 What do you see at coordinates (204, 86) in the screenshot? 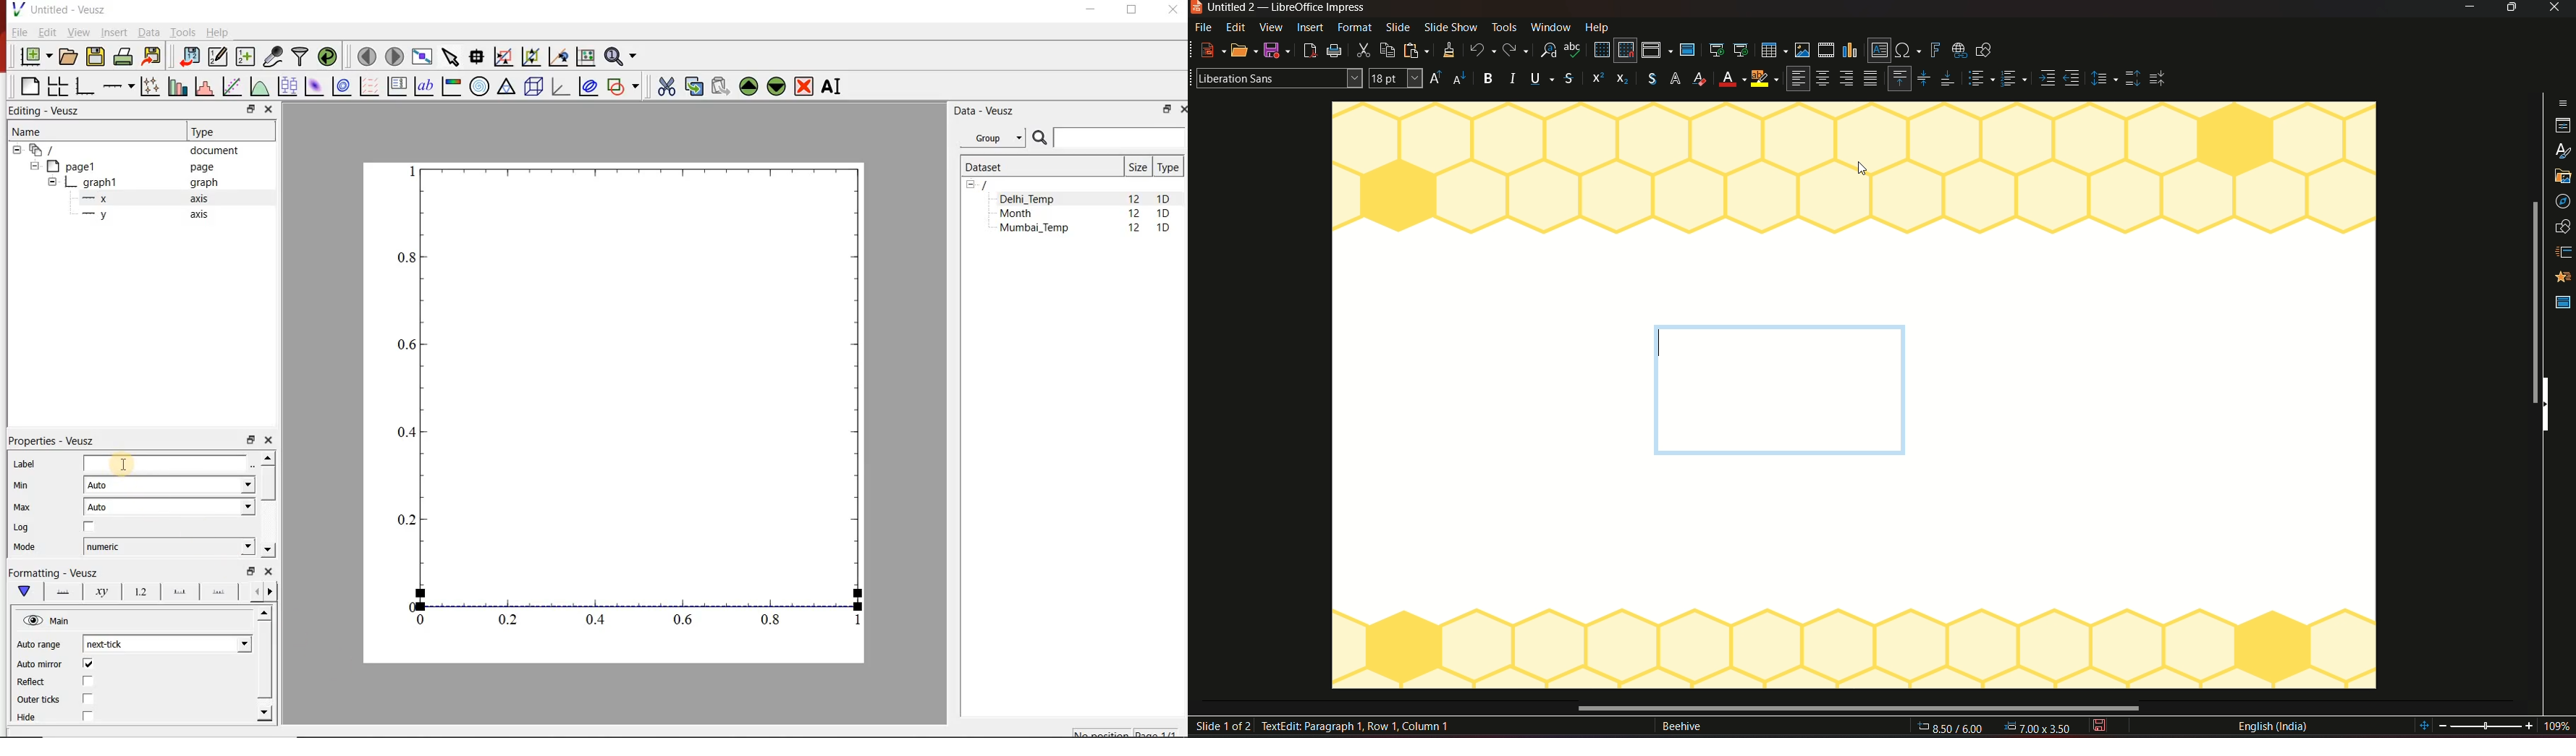
I see `histogram of a dataset` at bounding box center [204, 86].